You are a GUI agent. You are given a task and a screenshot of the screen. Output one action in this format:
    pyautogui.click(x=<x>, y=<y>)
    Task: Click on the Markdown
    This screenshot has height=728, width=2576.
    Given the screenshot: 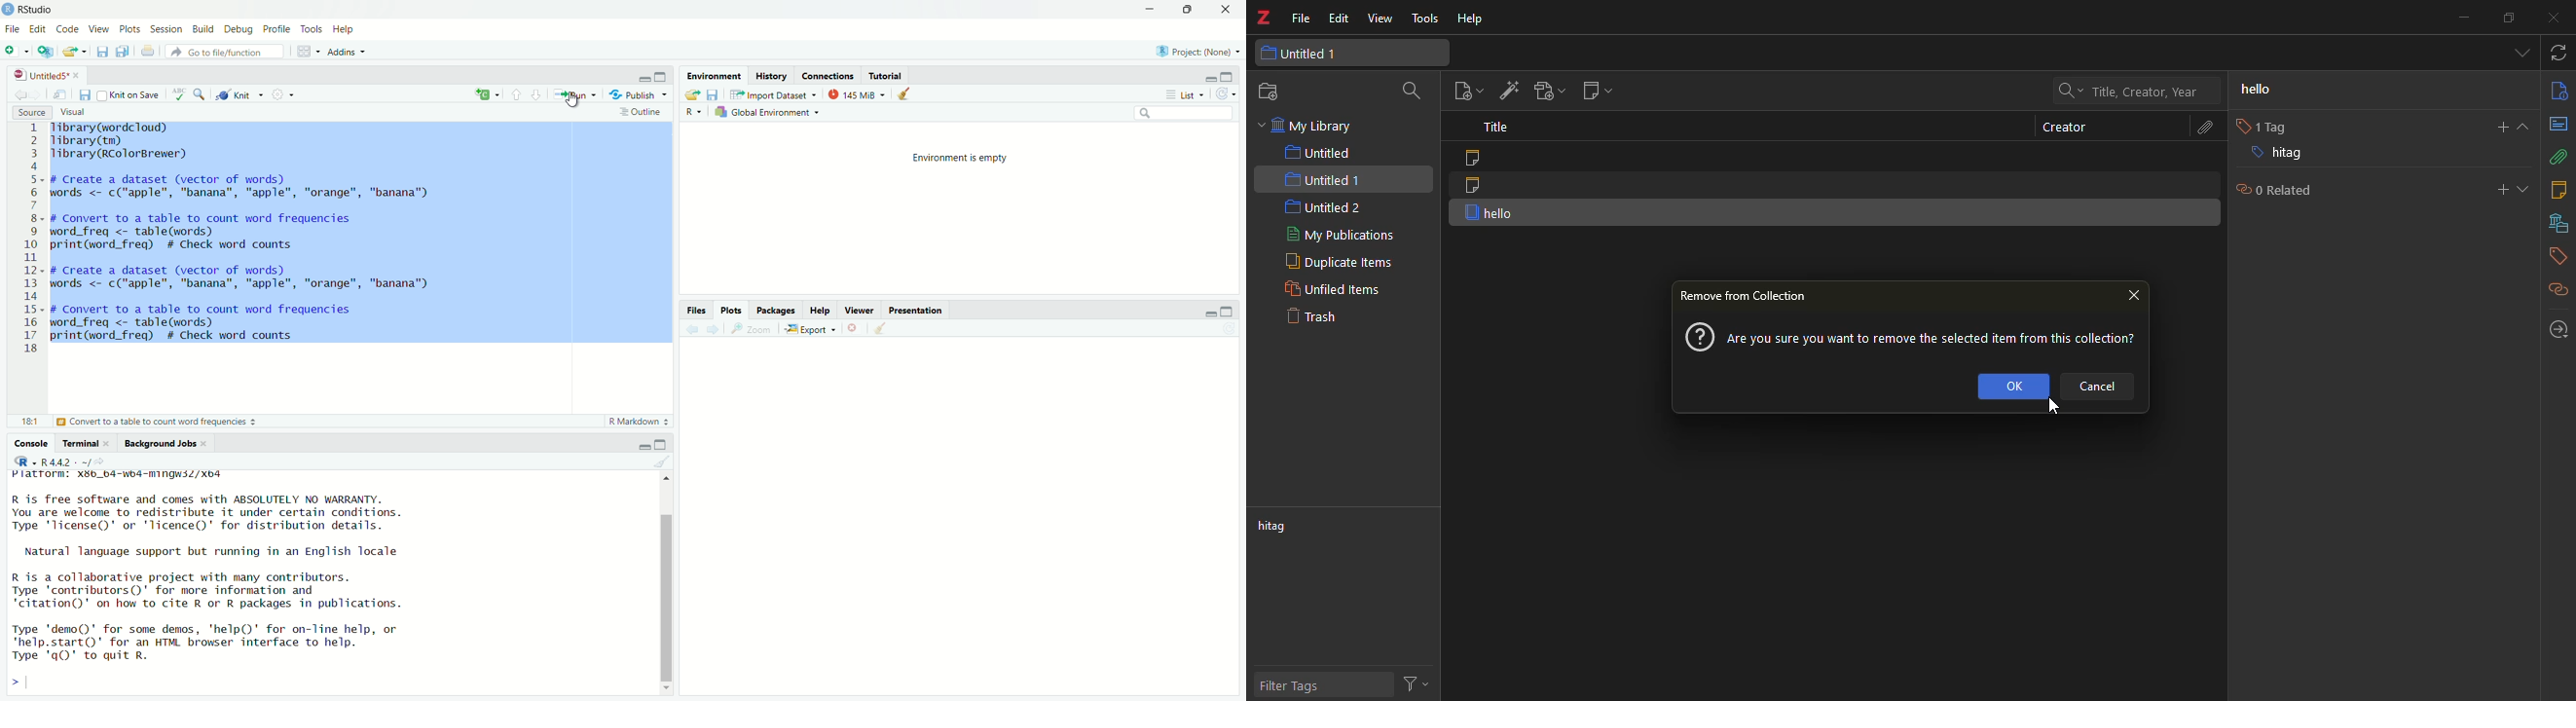 What is the action you would take?
    pyautogui.click(x=636, y=422)
    